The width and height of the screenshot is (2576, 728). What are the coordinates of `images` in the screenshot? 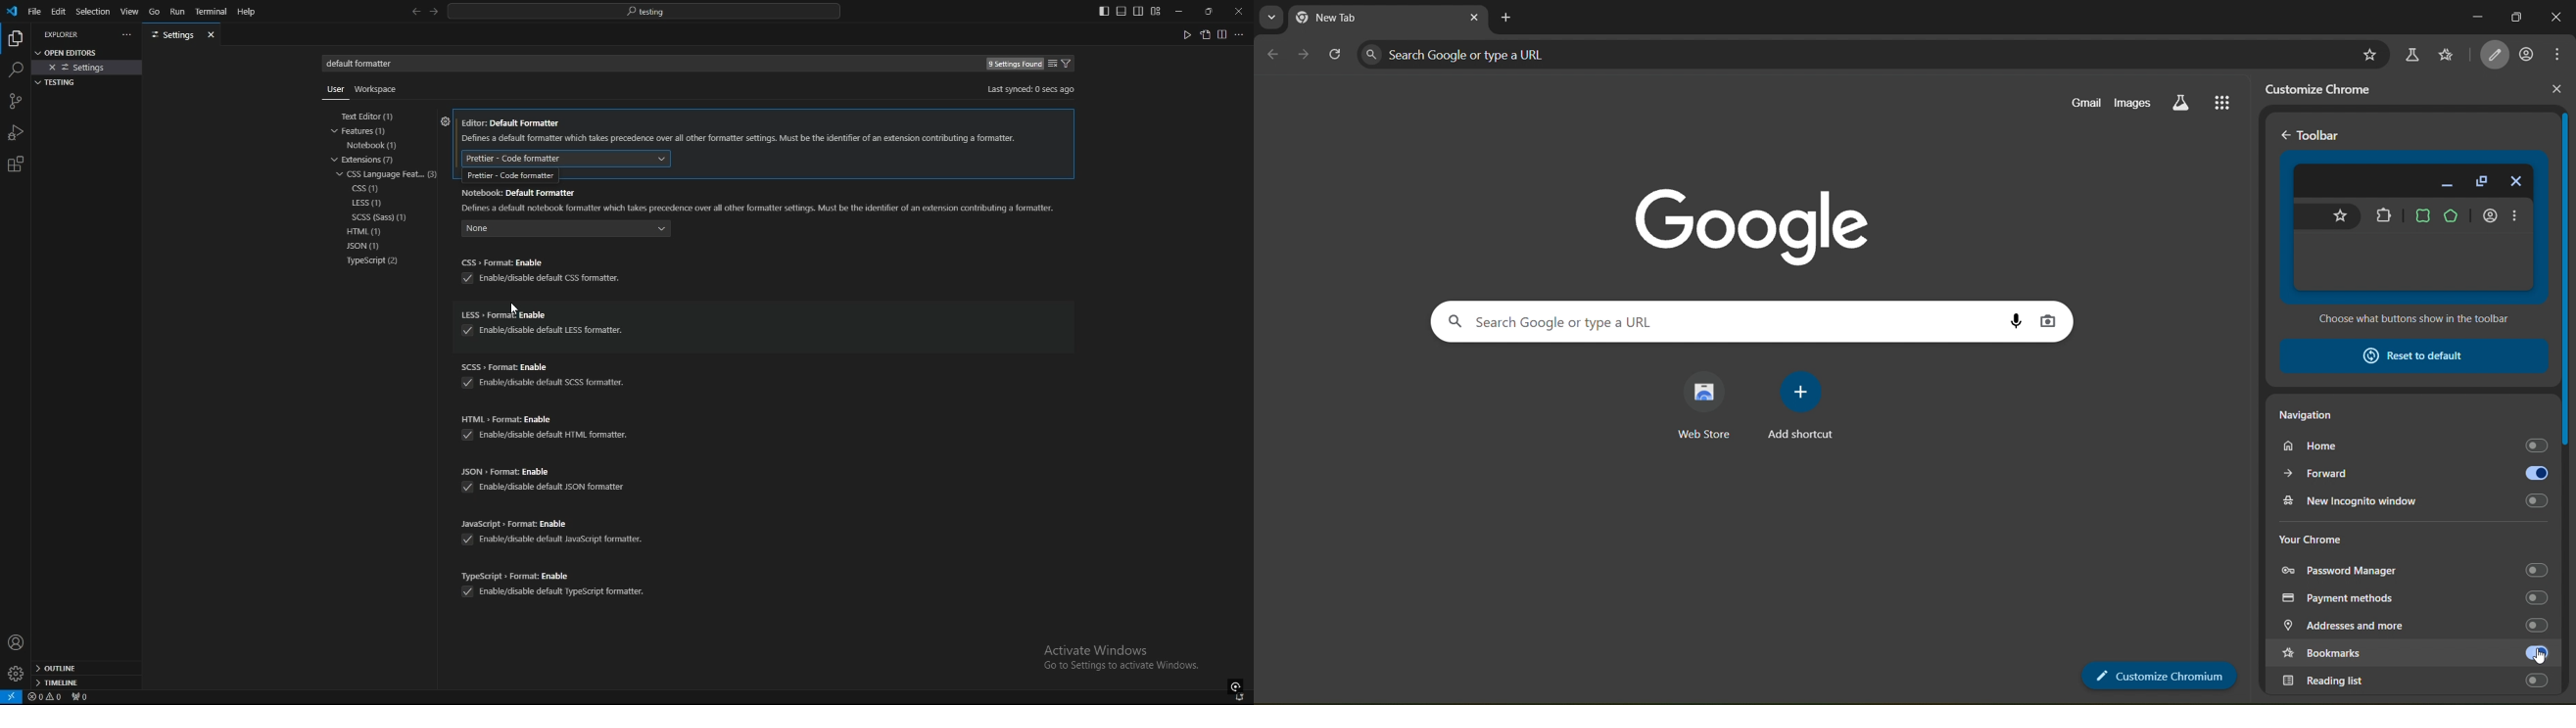 It's located at (2135, 104).